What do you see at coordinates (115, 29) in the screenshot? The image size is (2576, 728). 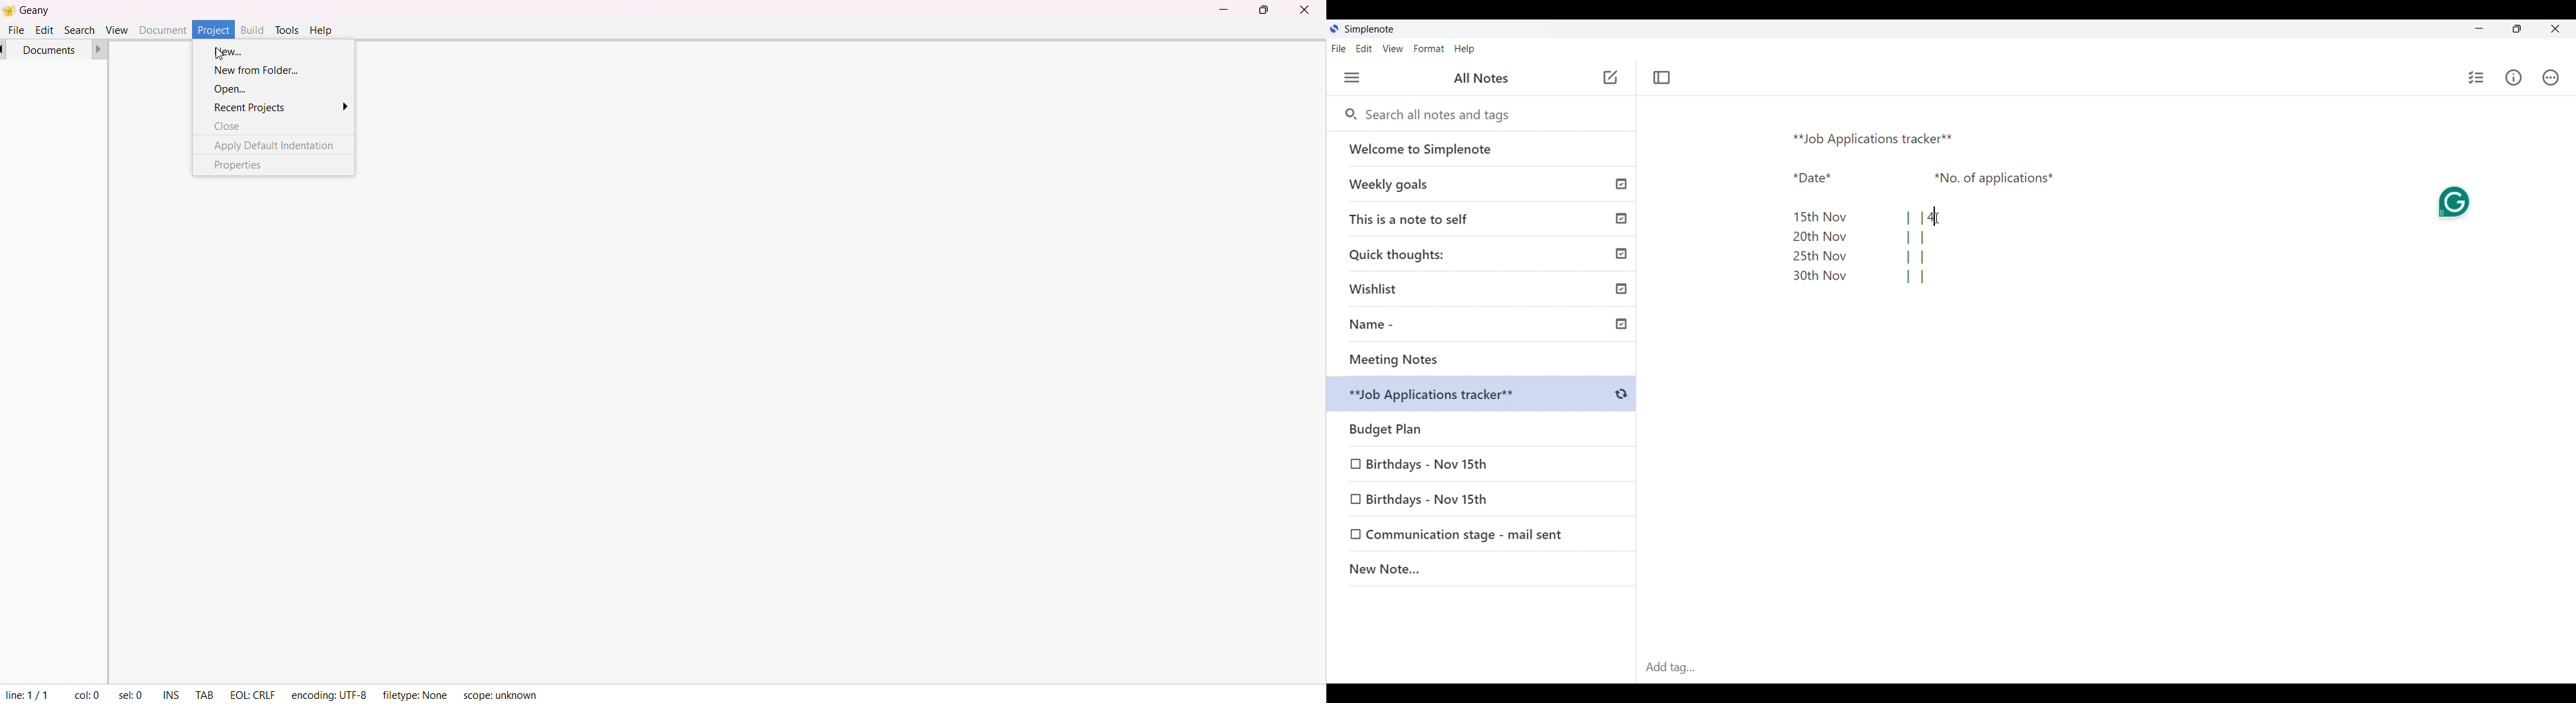 I see `view` at bounding box center [115, 29].